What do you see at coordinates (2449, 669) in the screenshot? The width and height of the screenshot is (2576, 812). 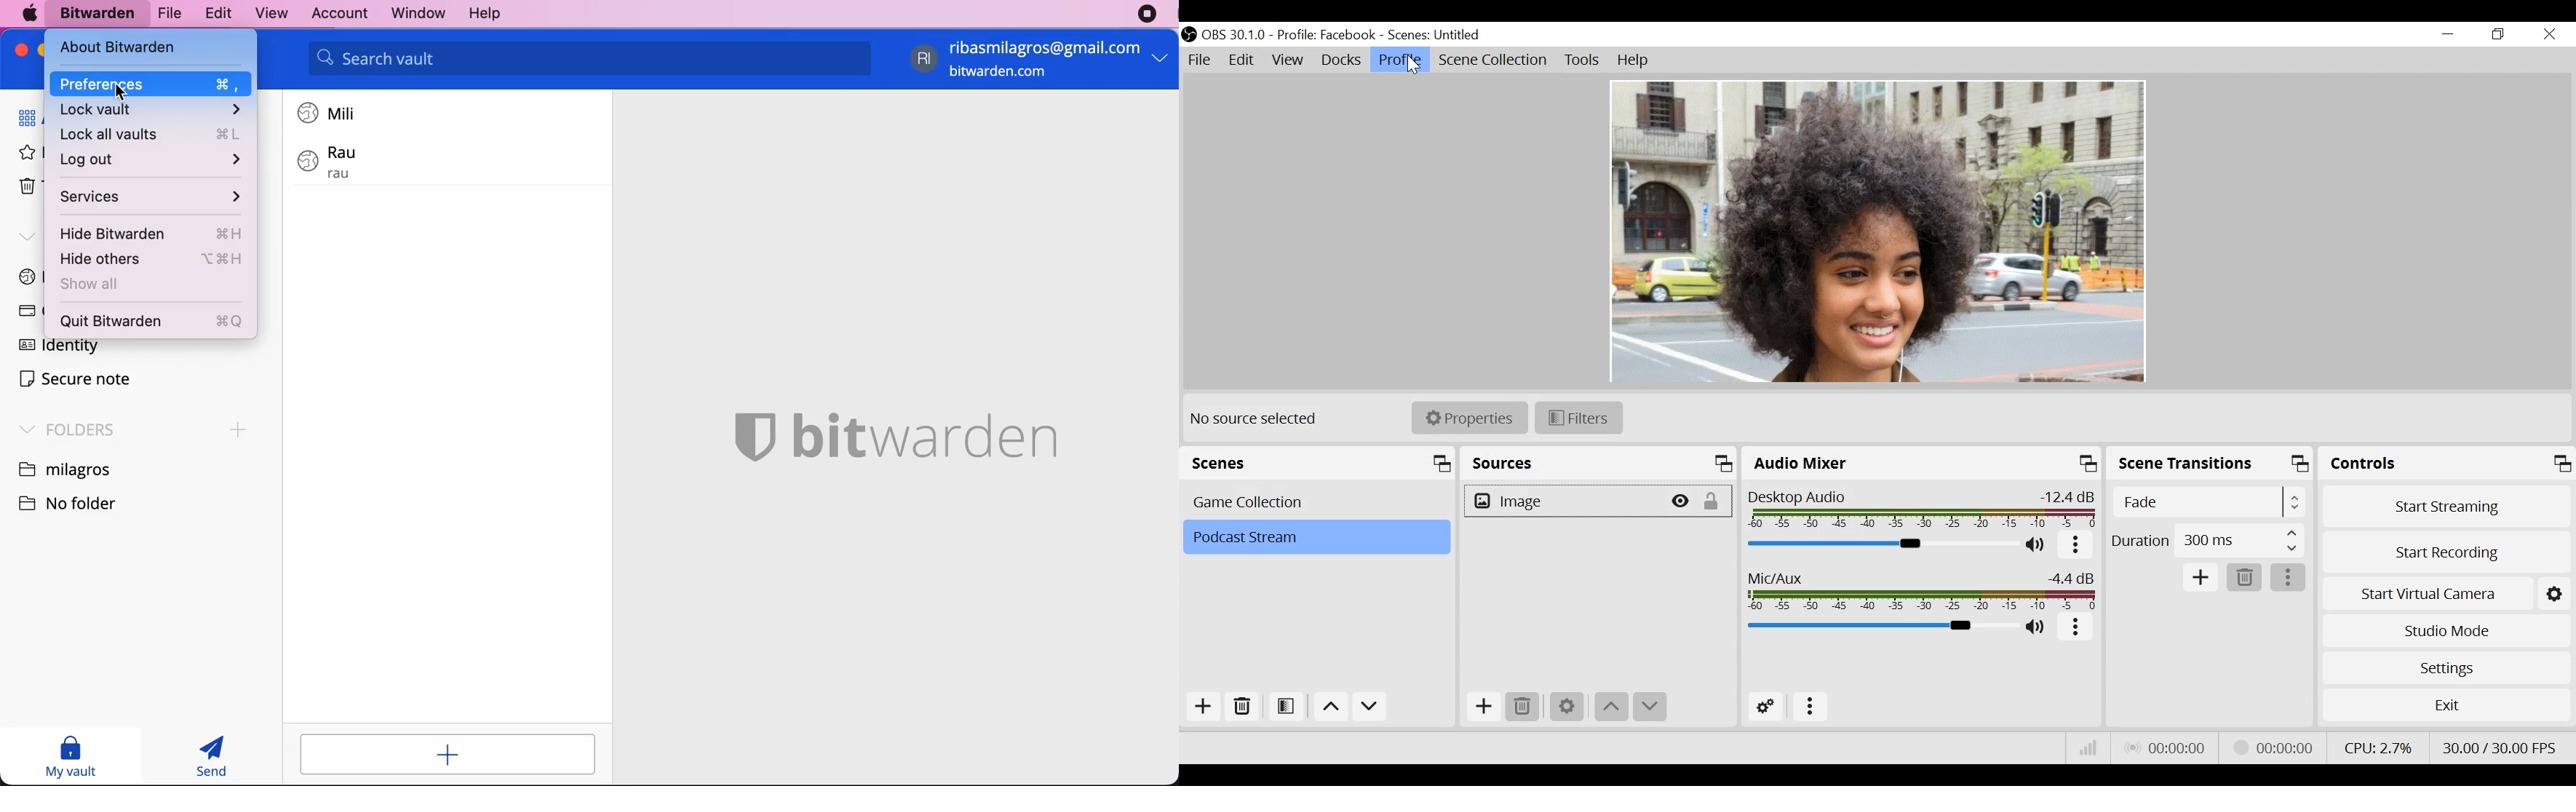 I see `Settings` at bounding box center [2449, 669].